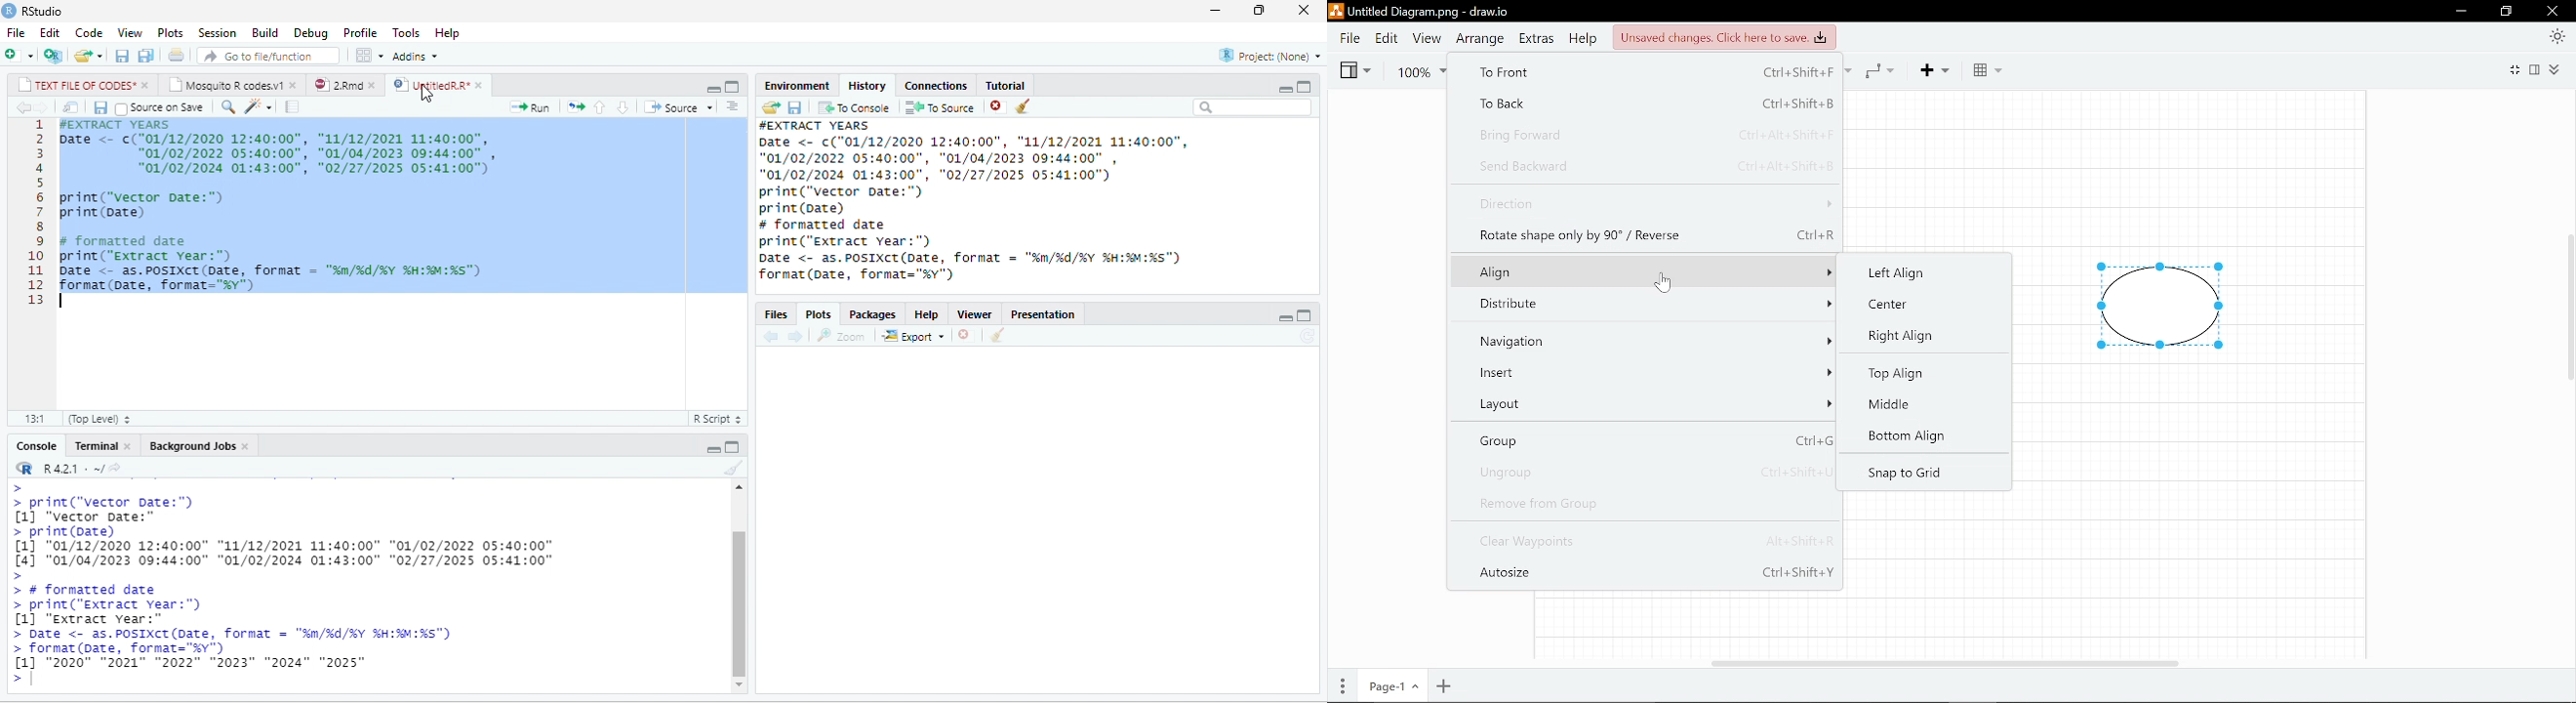 This screenshot has width=2576, height=728. Describe the element at coordinates (738, 488) in the screenshot. I see `scroll up` at that location.